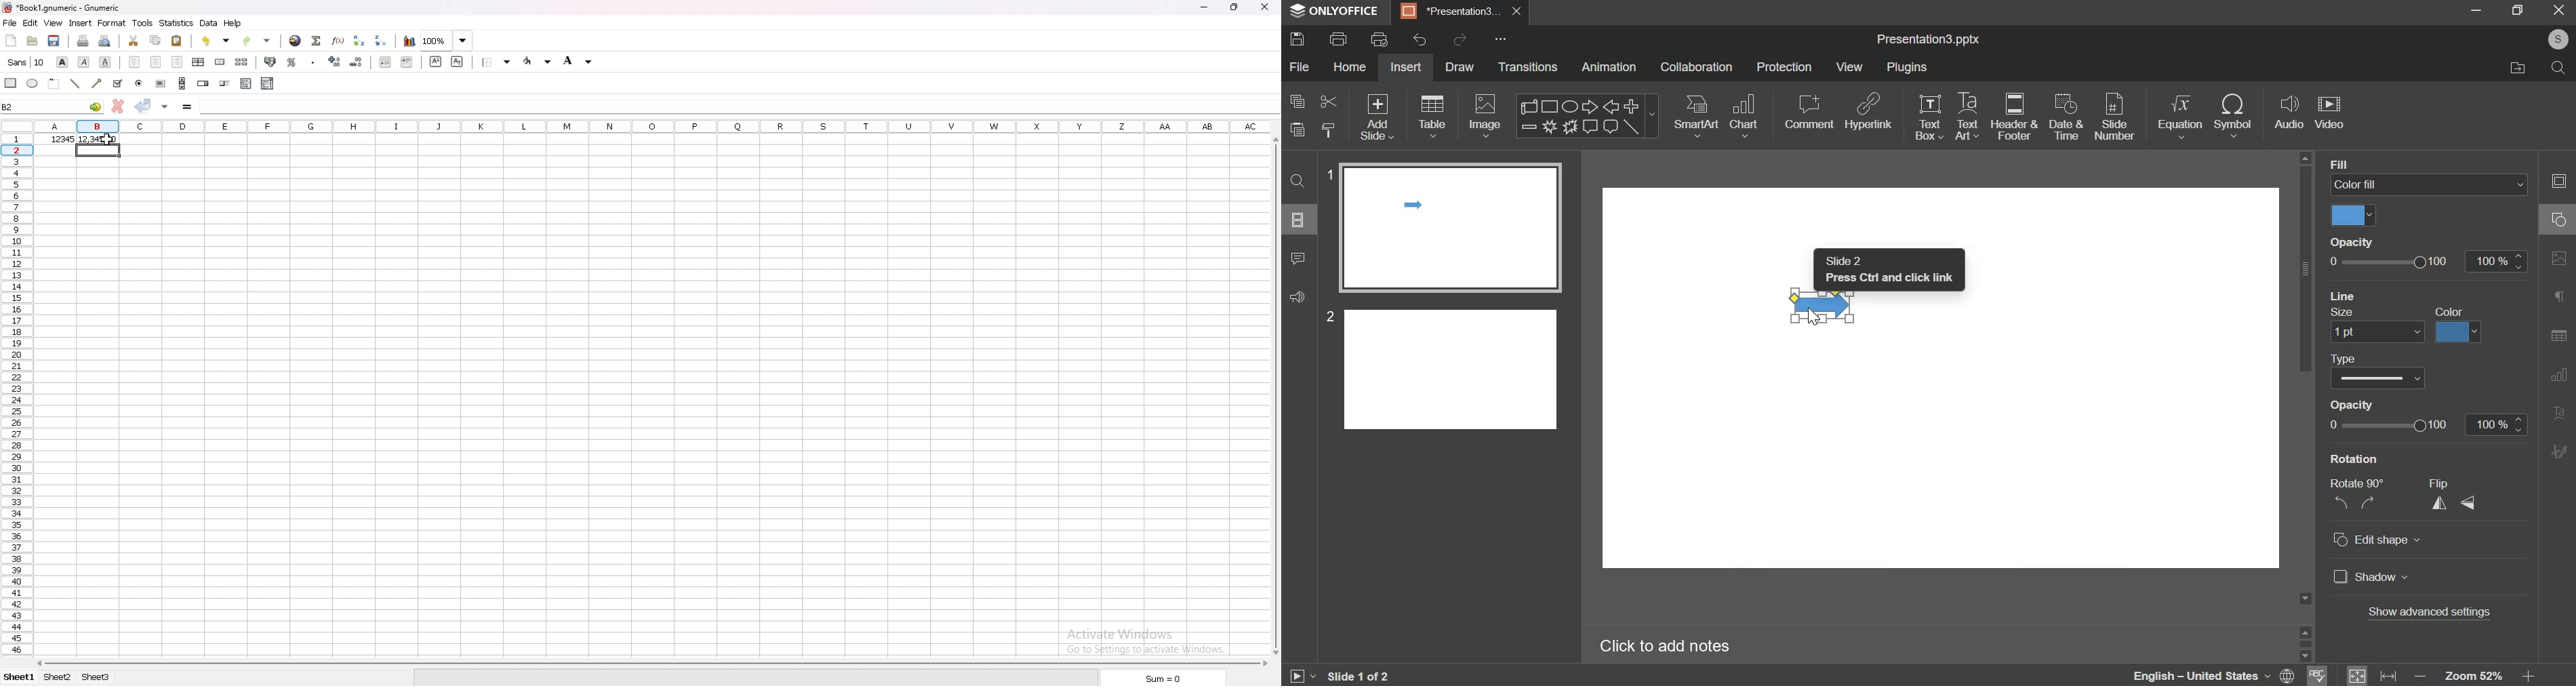 This screenshot has width=2576, height=700. I want to click on edit shape, so click(2377, 540).